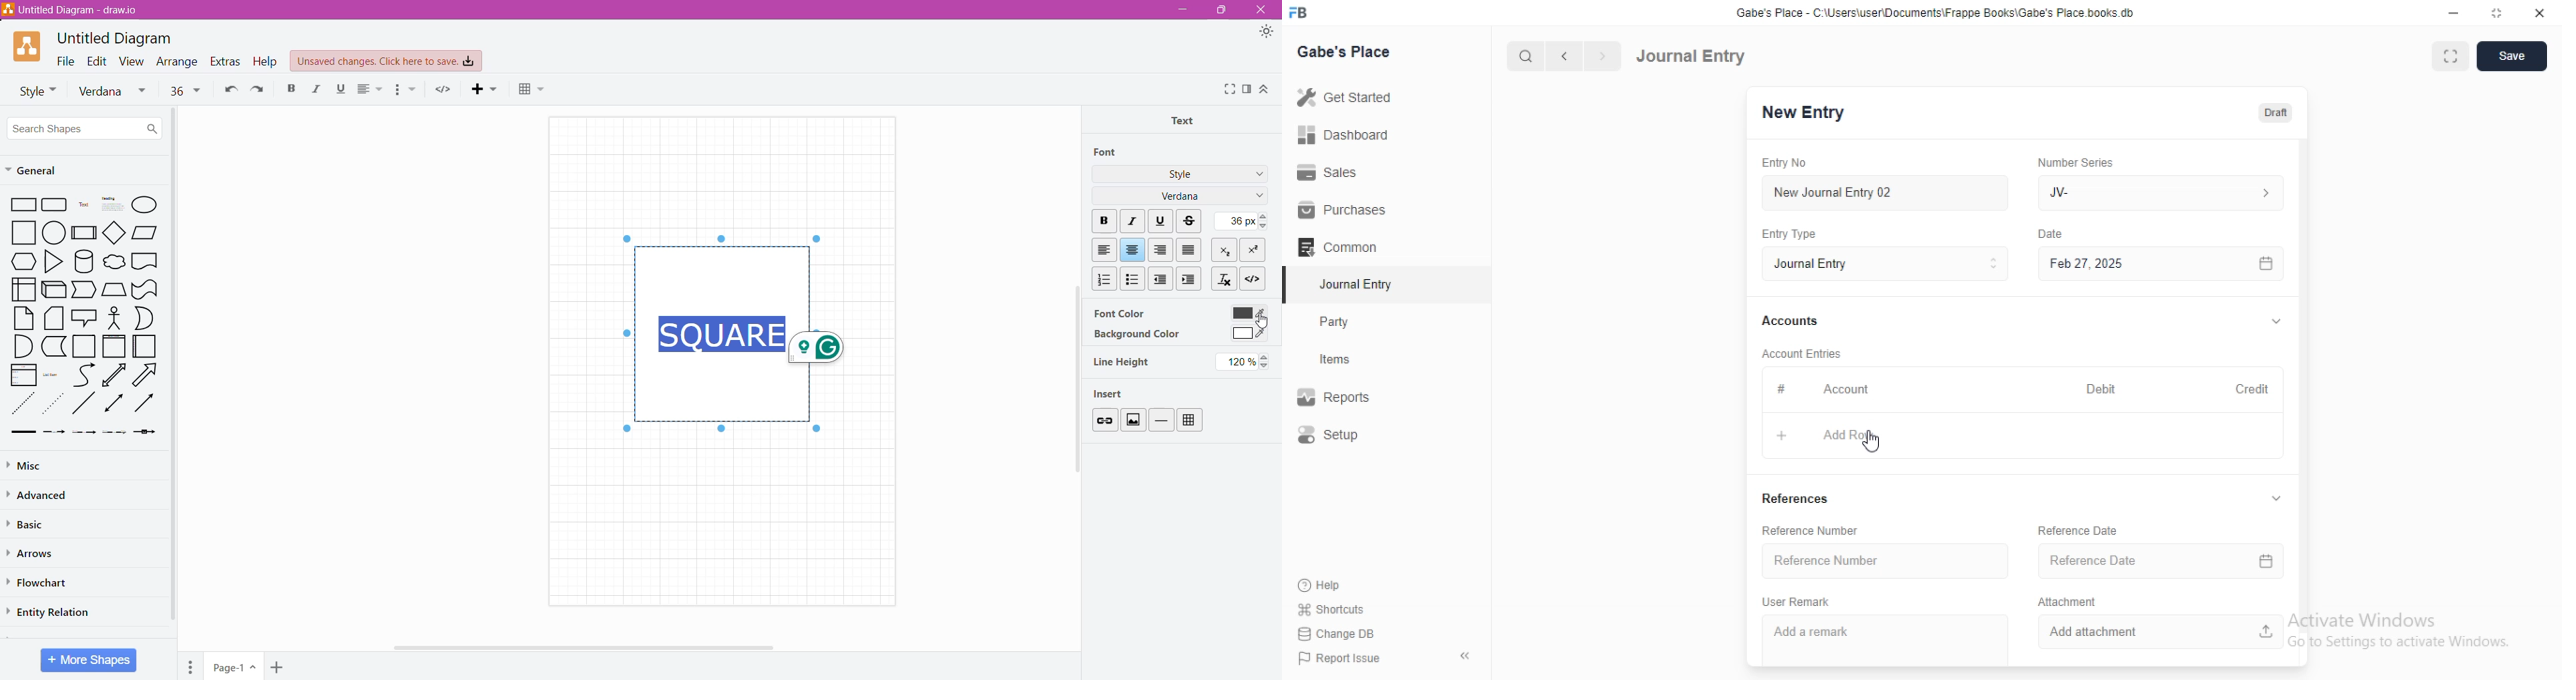  I want to click on Diamond, so click(115, 232).